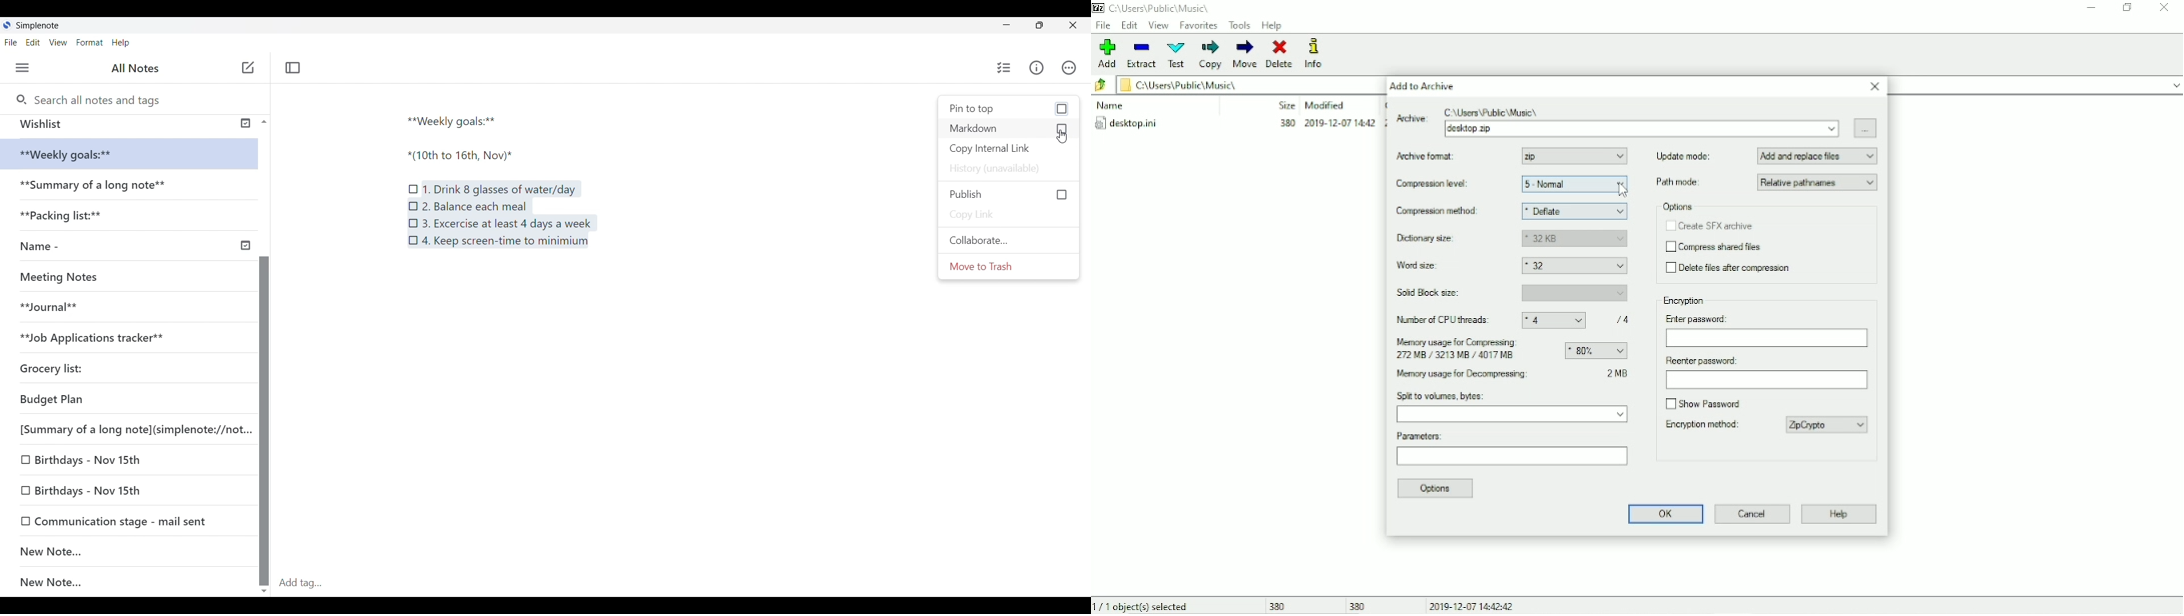 This screenshot has width=2184, height=616. I want to click on Grocery list:, so click(69, 365).